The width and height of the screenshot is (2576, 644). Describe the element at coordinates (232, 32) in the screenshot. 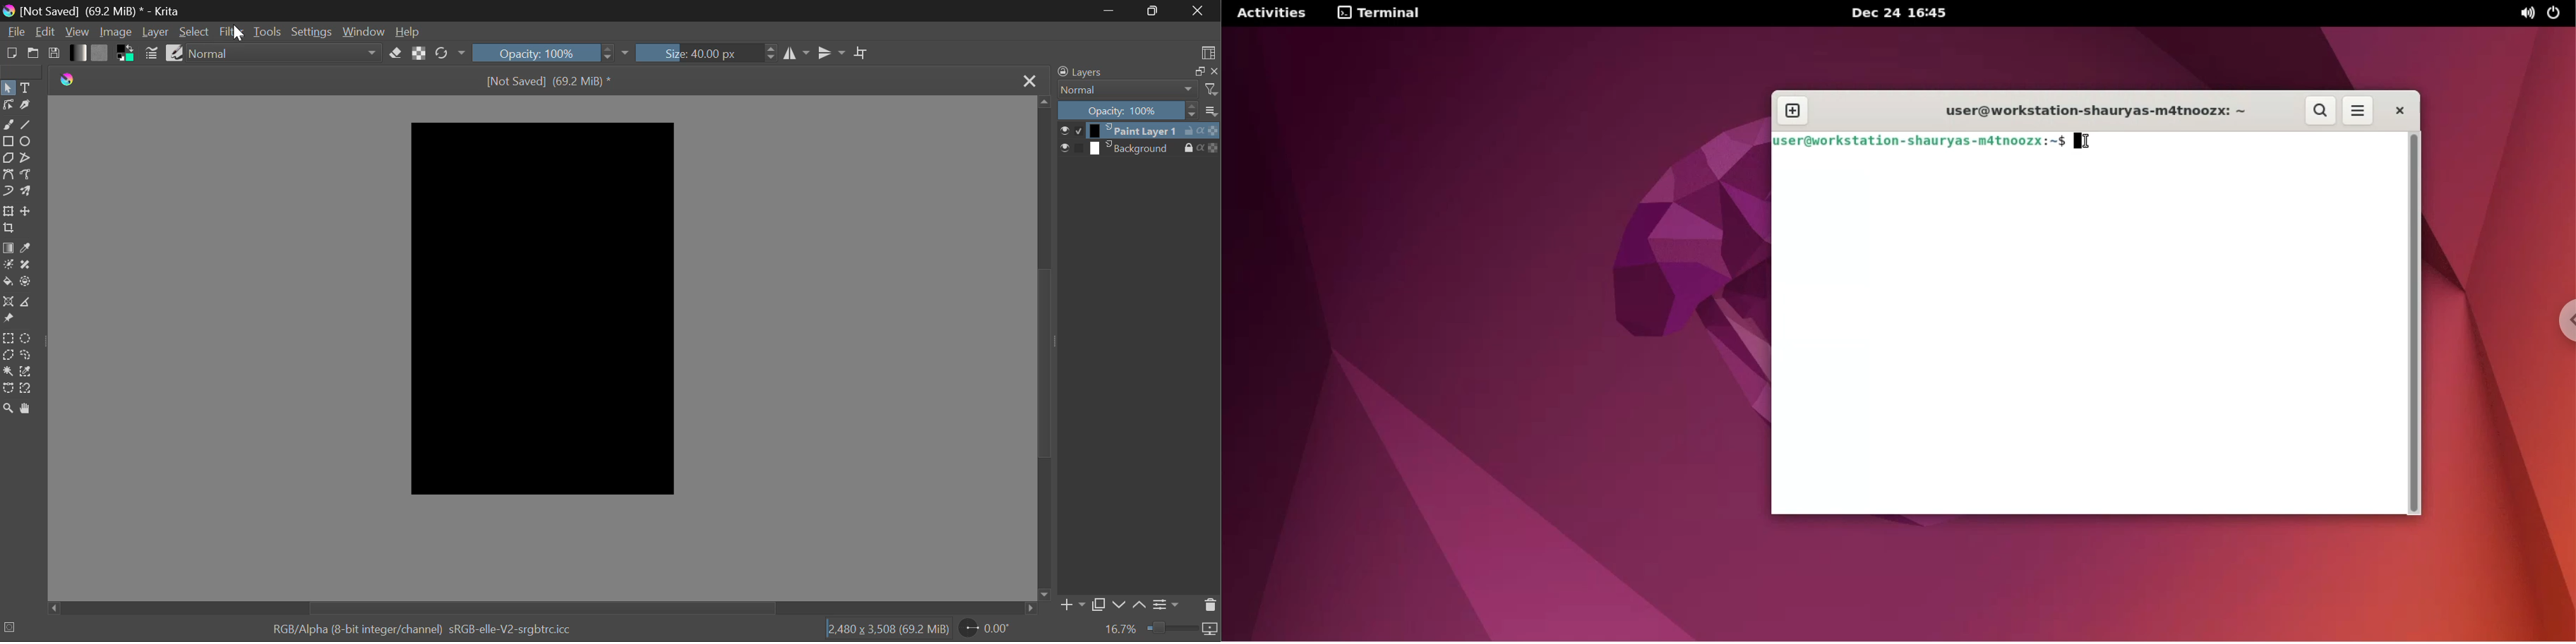

I see `Filter` at that location.